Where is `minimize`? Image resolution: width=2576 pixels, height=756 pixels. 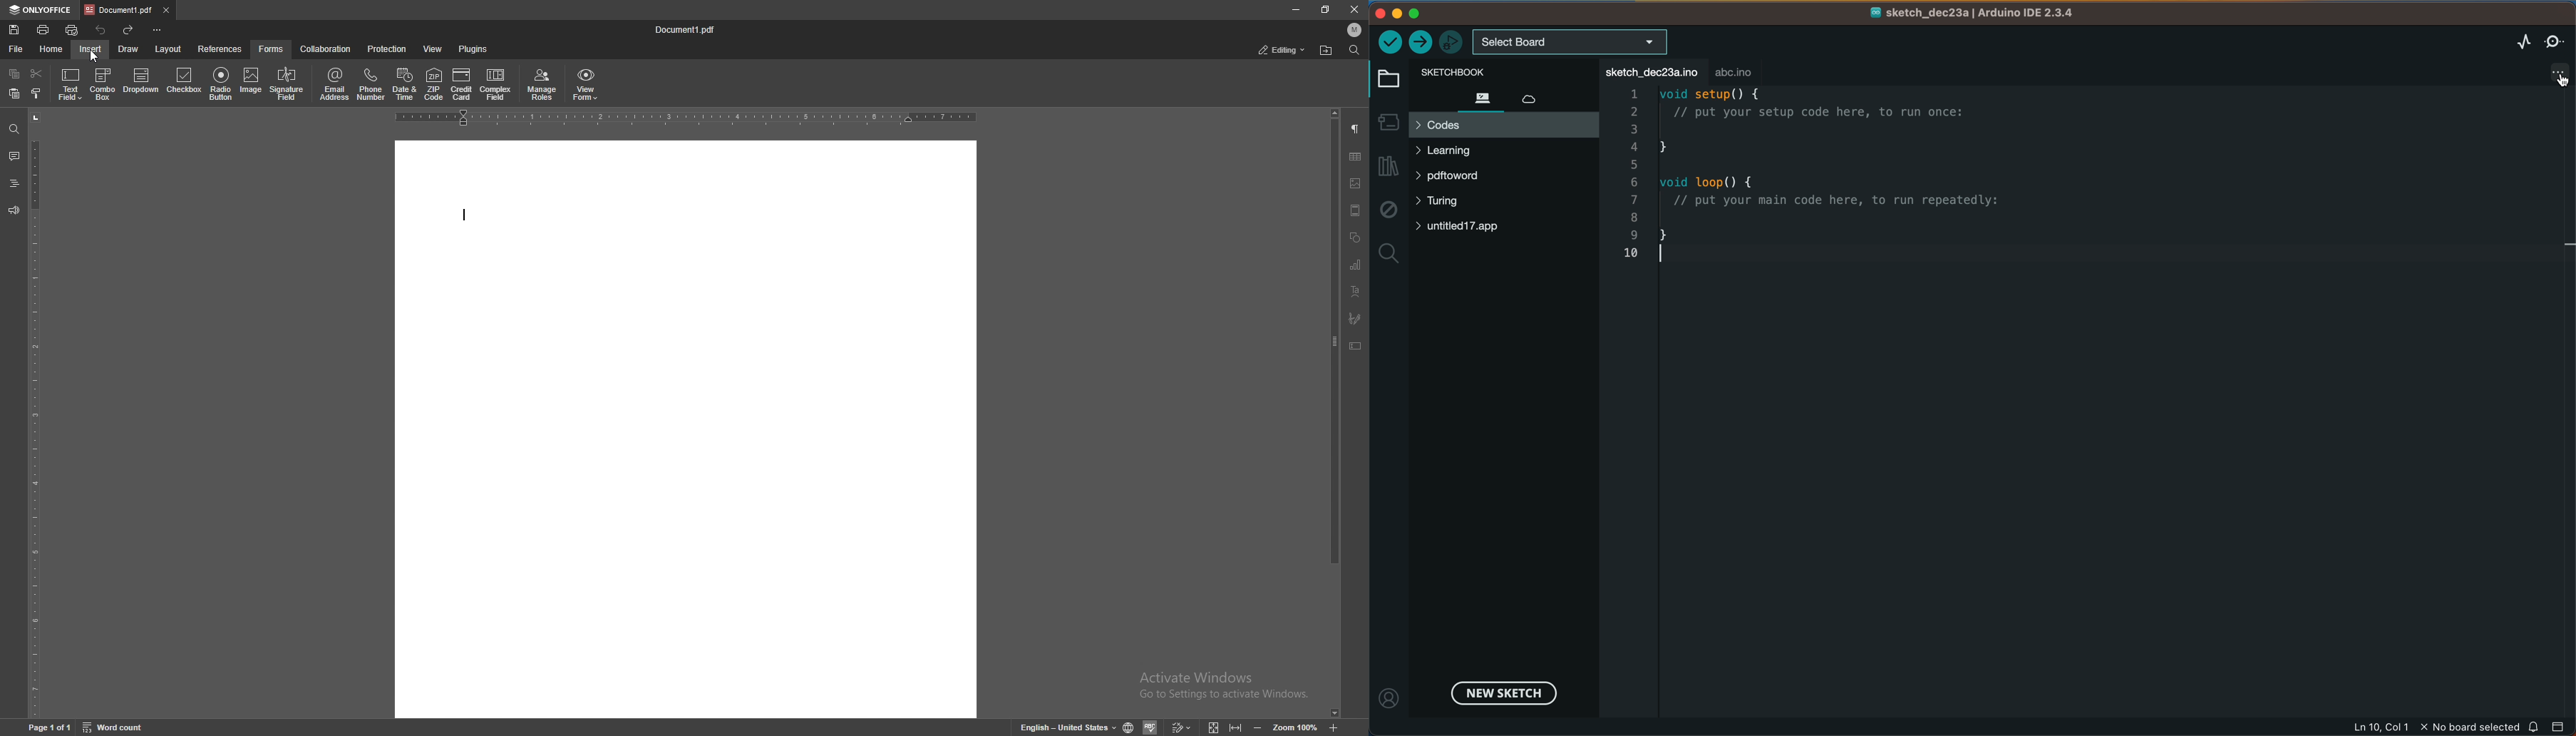 minimize is located at coordinates (1293, 9).